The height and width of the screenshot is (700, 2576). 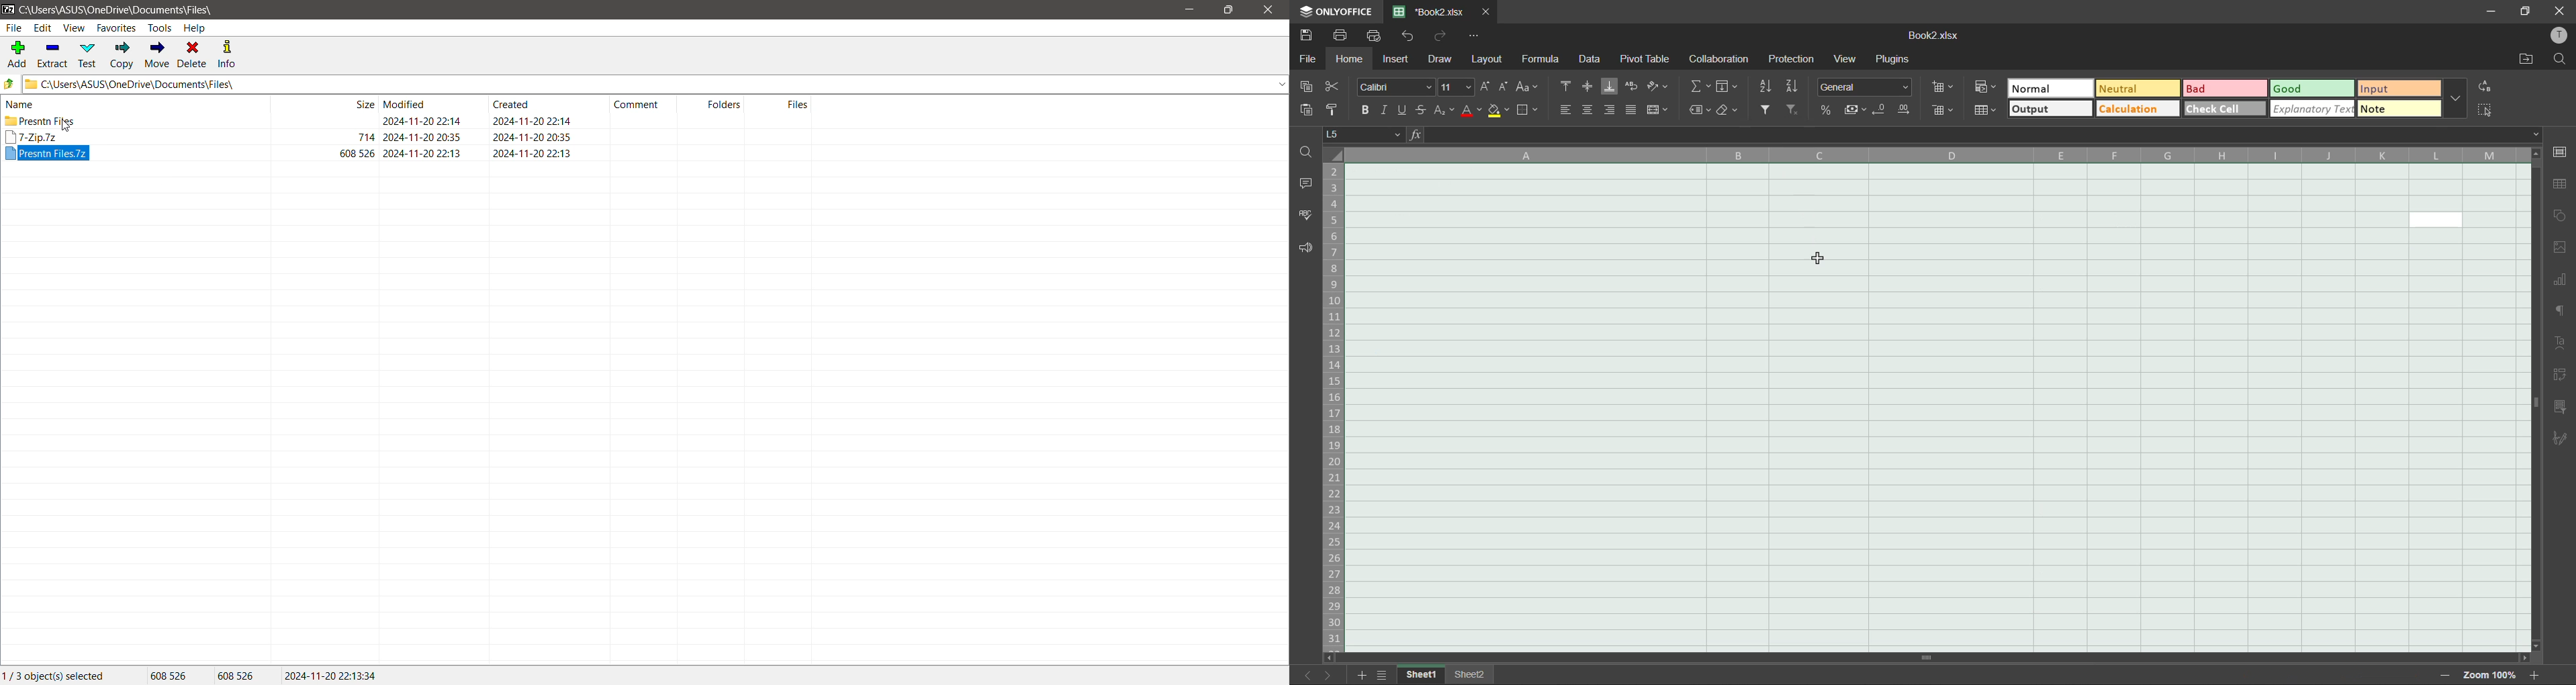 I want to click on underline, so click(x=1403, y=111).